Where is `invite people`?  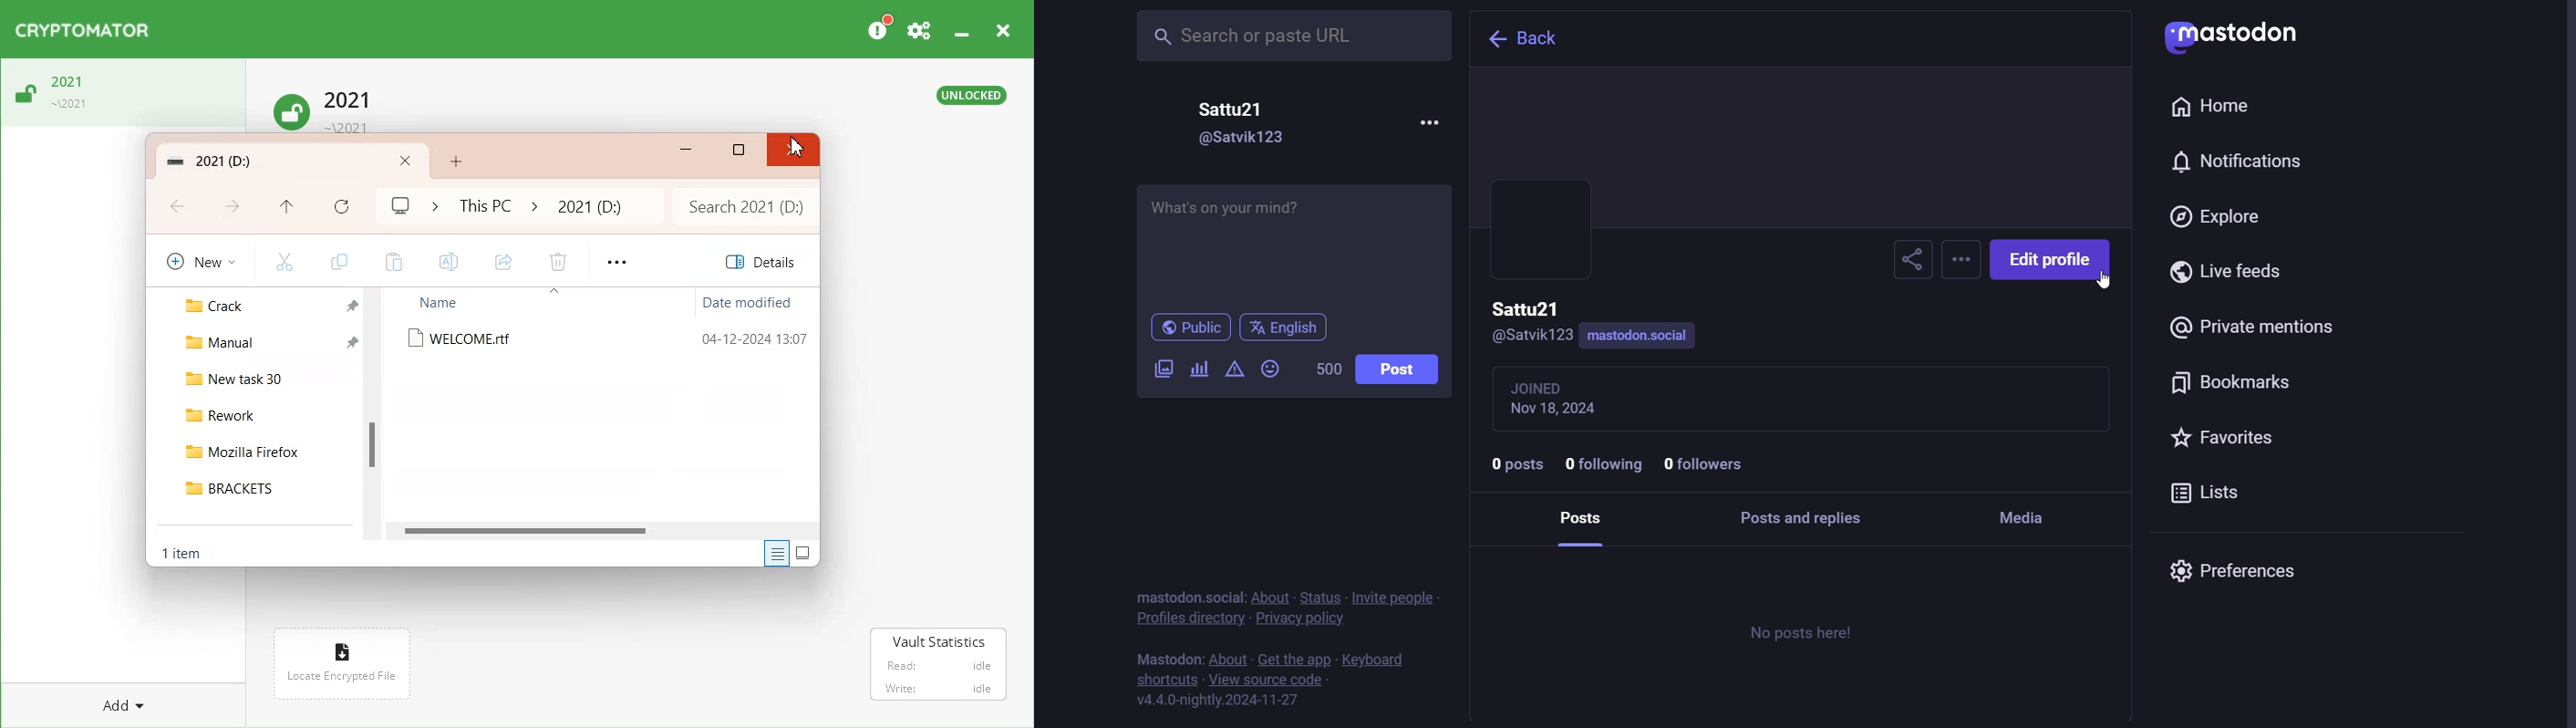
invite people is located at coordinates (1394, 596).